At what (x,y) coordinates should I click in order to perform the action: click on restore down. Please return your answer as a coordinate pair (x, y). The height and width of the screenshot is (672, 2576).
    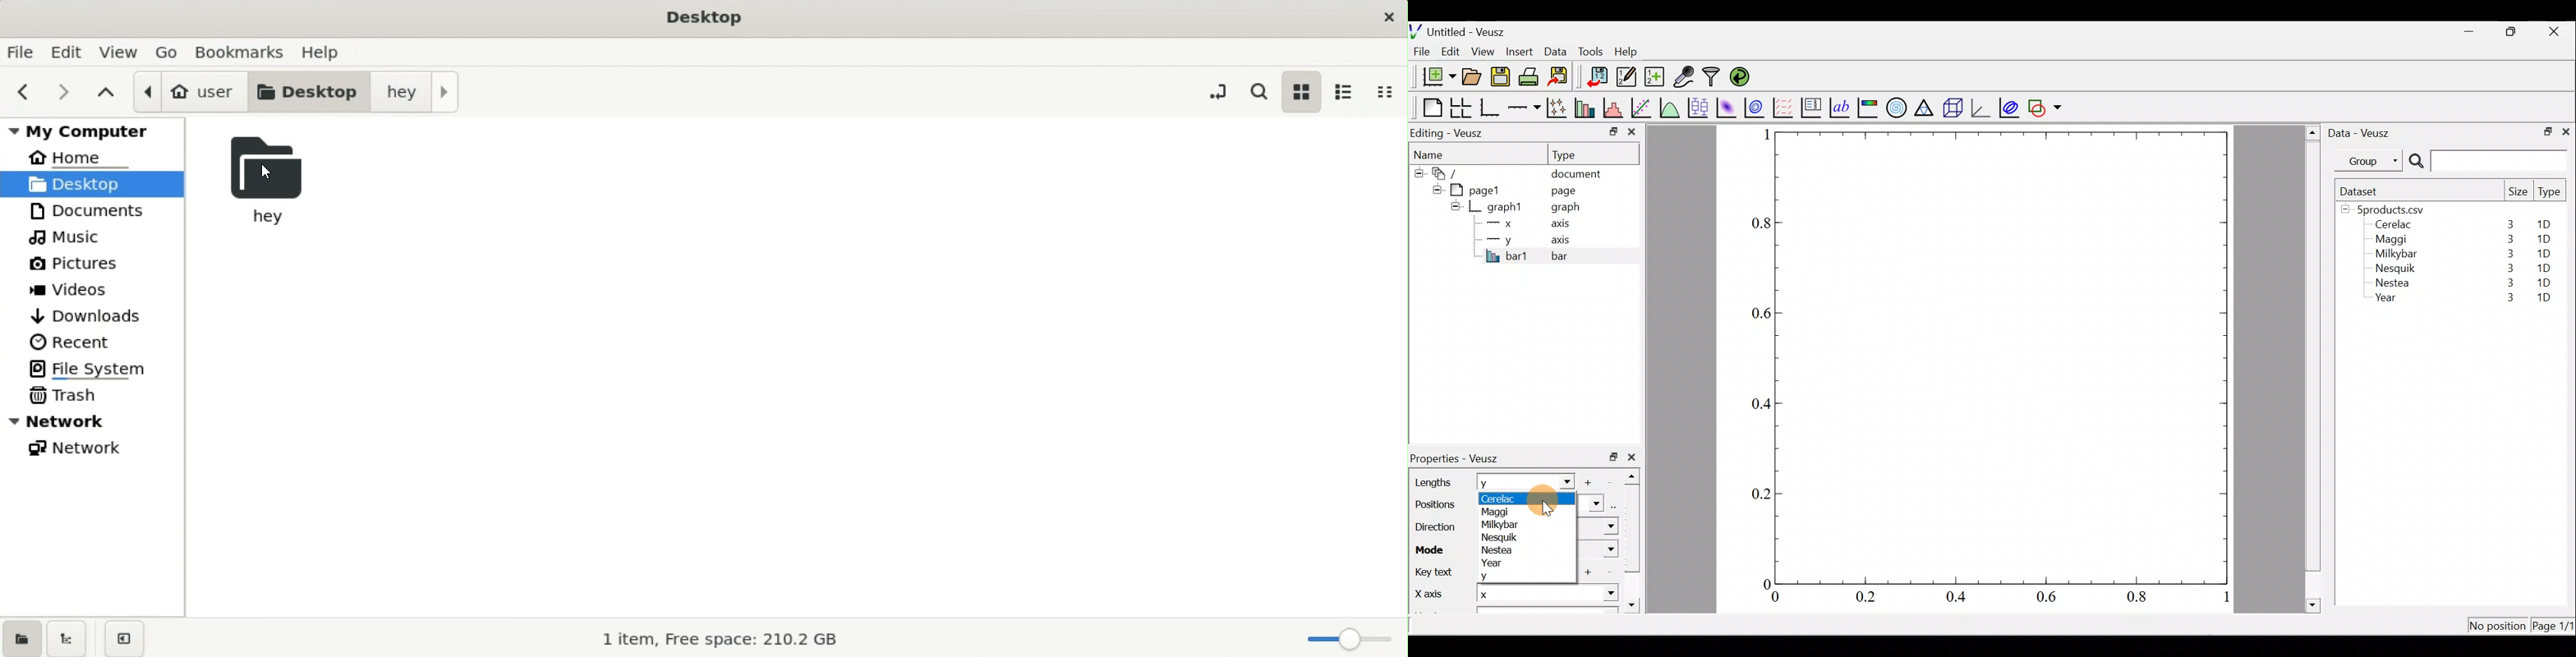
    Looking at the image, I should click on (1614, 457).